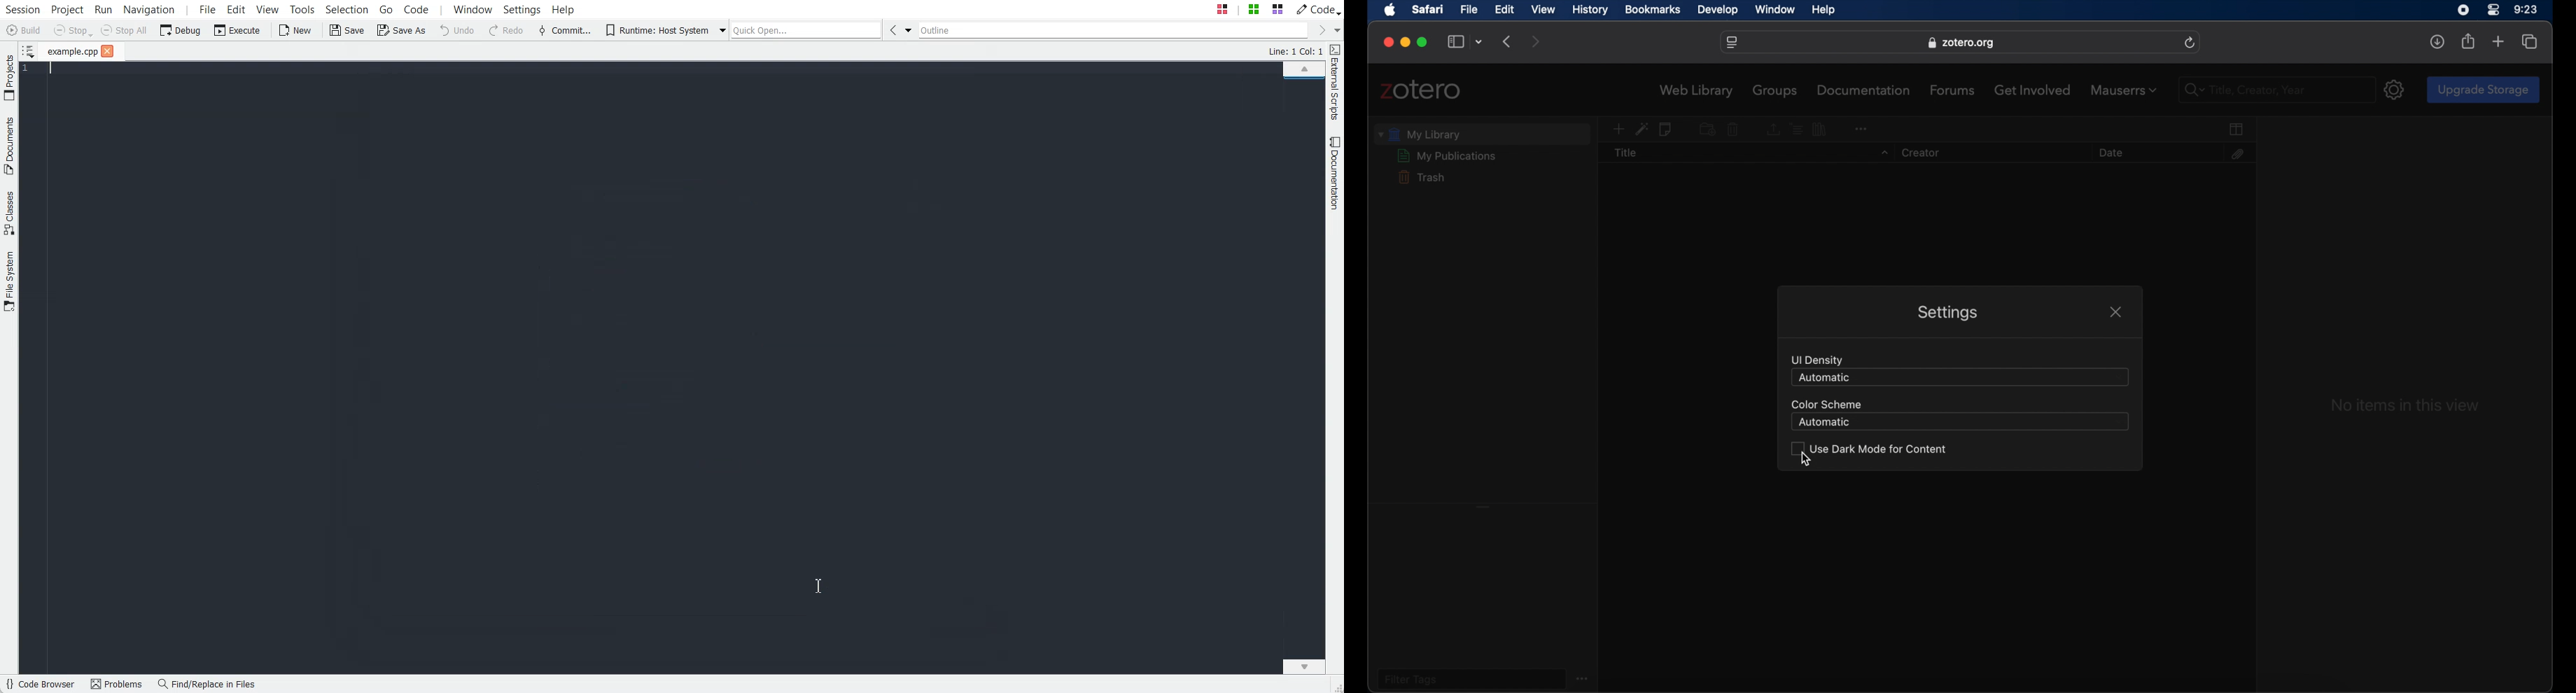 This screenshot has height=700, width=2576. What do you see at coordinates (1391, 10) in the screenshot?
I see `apple icon` at bounding box center [1391, 10].